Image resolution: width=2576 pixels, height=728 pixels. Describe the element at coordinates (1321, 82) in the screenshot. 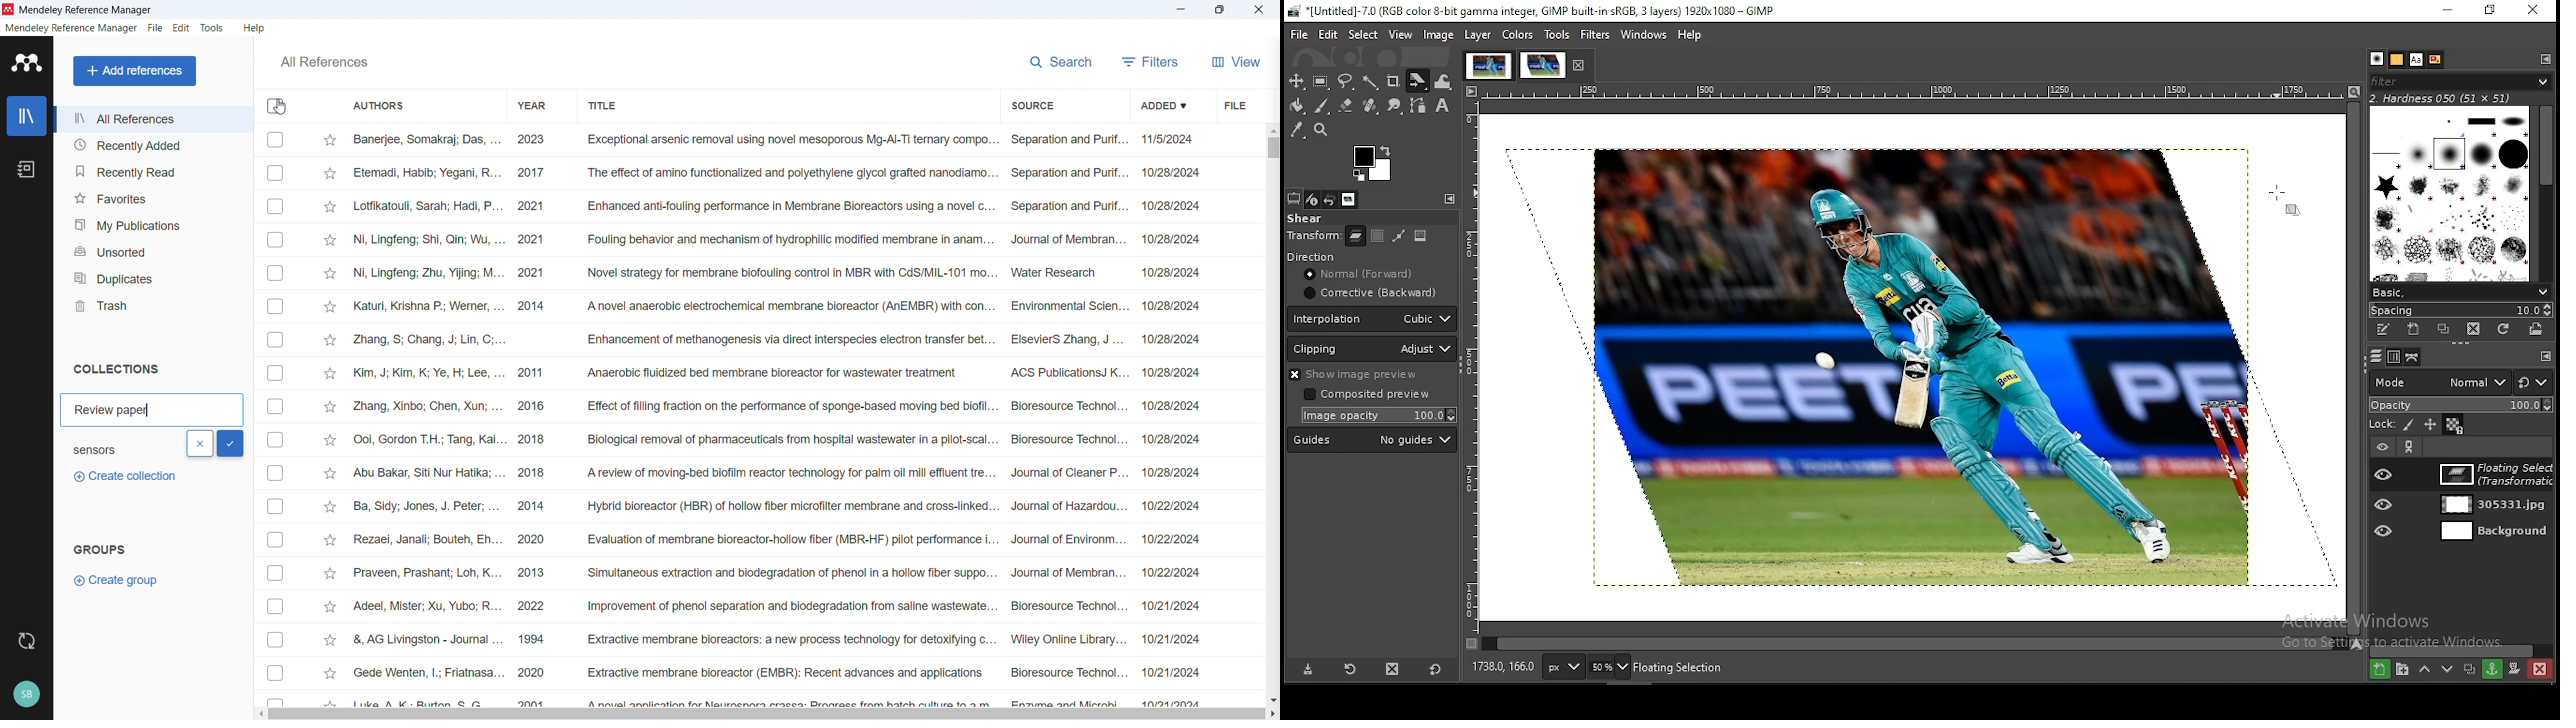

I see `rectangular selection tool` at that location.